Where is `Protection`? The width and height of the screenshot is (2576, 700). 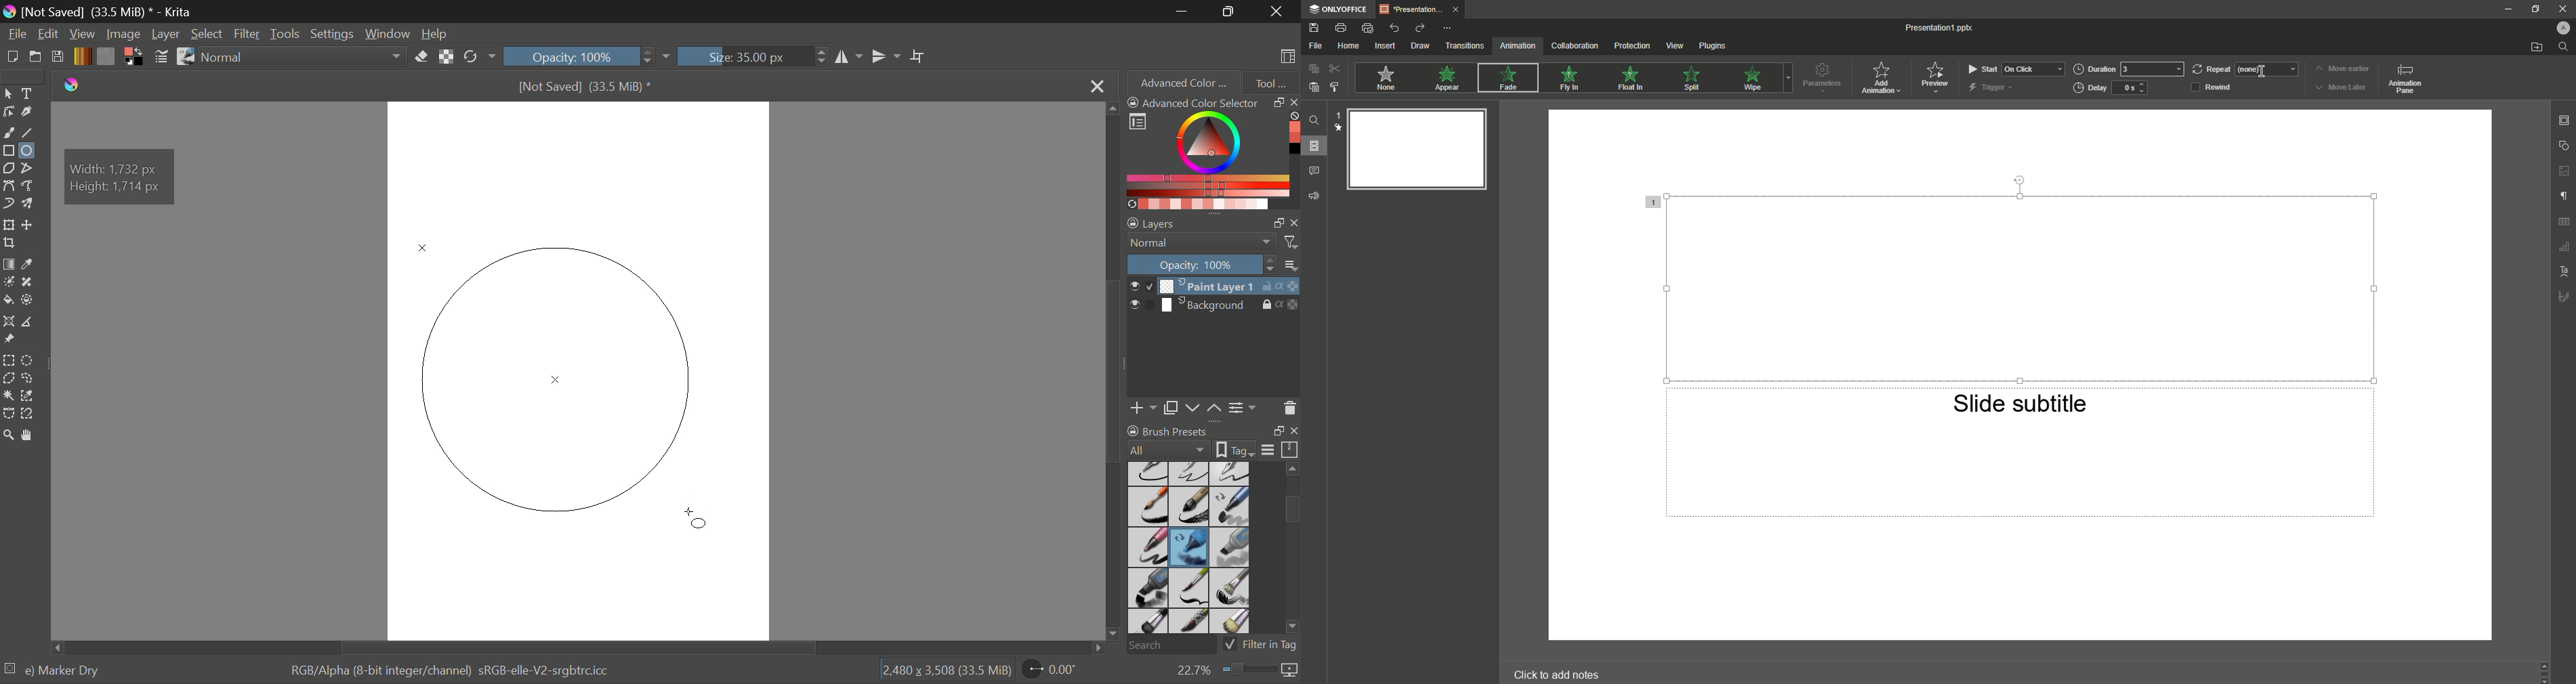
Protection is located at coordinates (1632, 47).